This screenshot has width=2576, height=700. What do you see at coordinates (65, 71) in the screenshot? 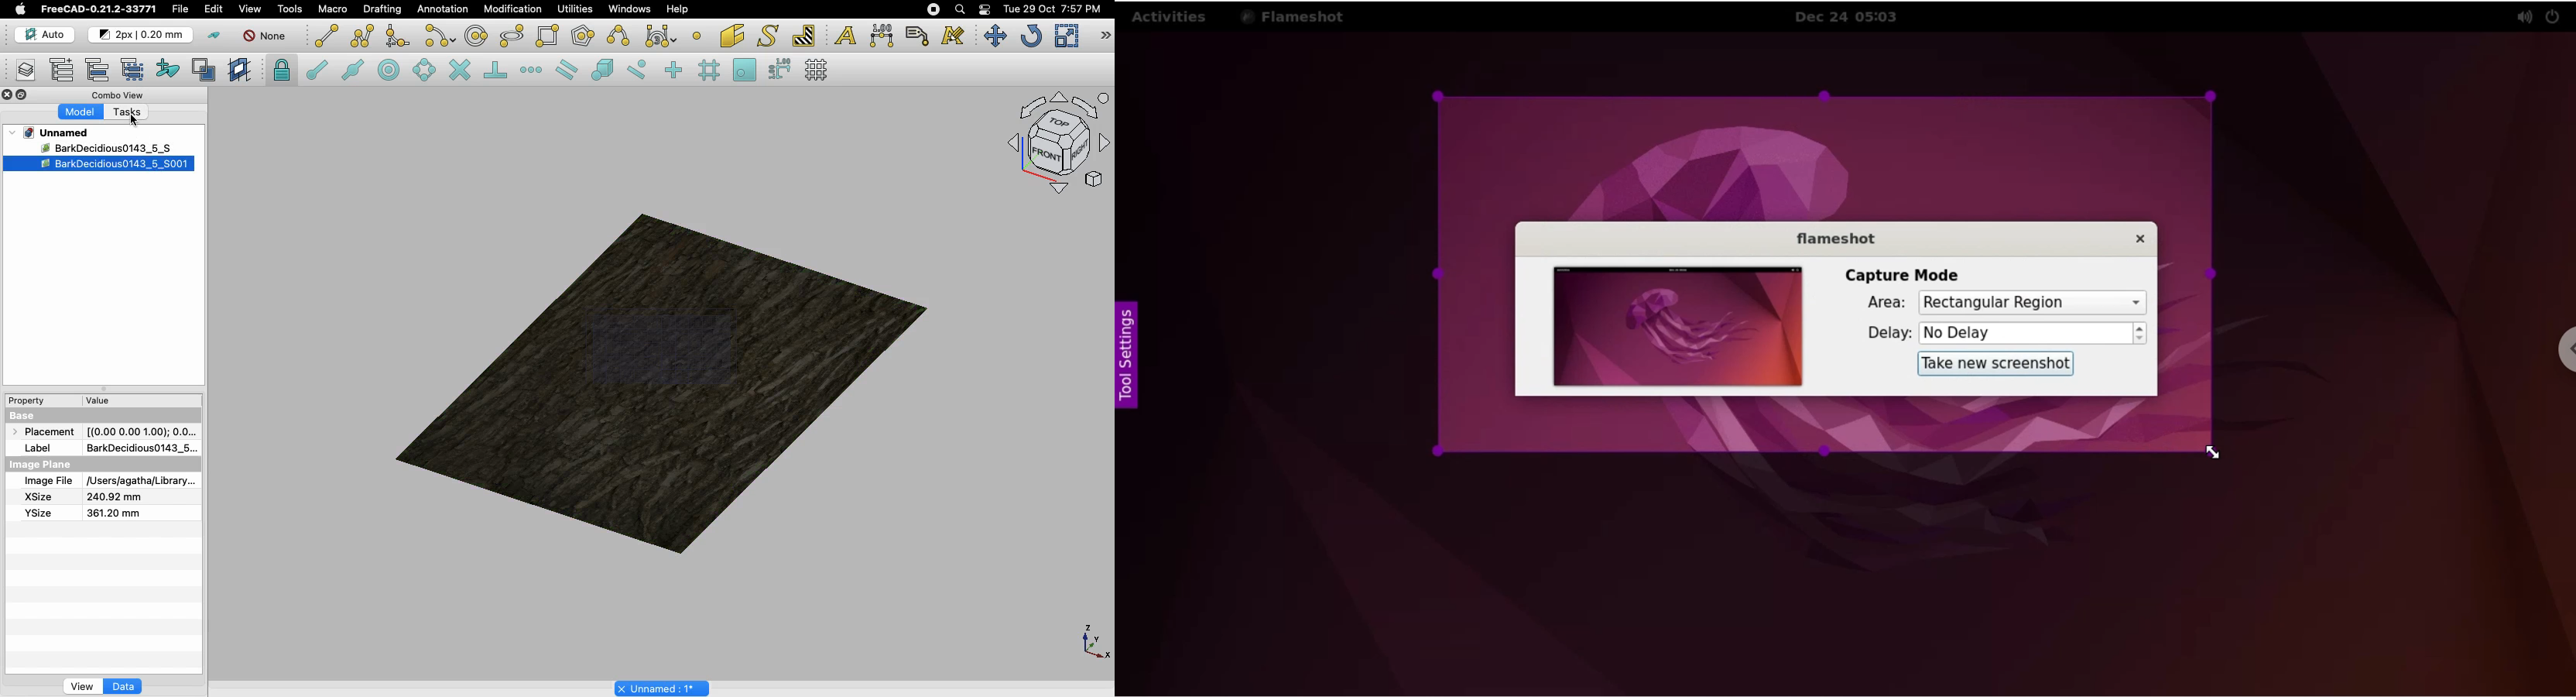
I see `Add new named group` at bounding box center [65, 71].